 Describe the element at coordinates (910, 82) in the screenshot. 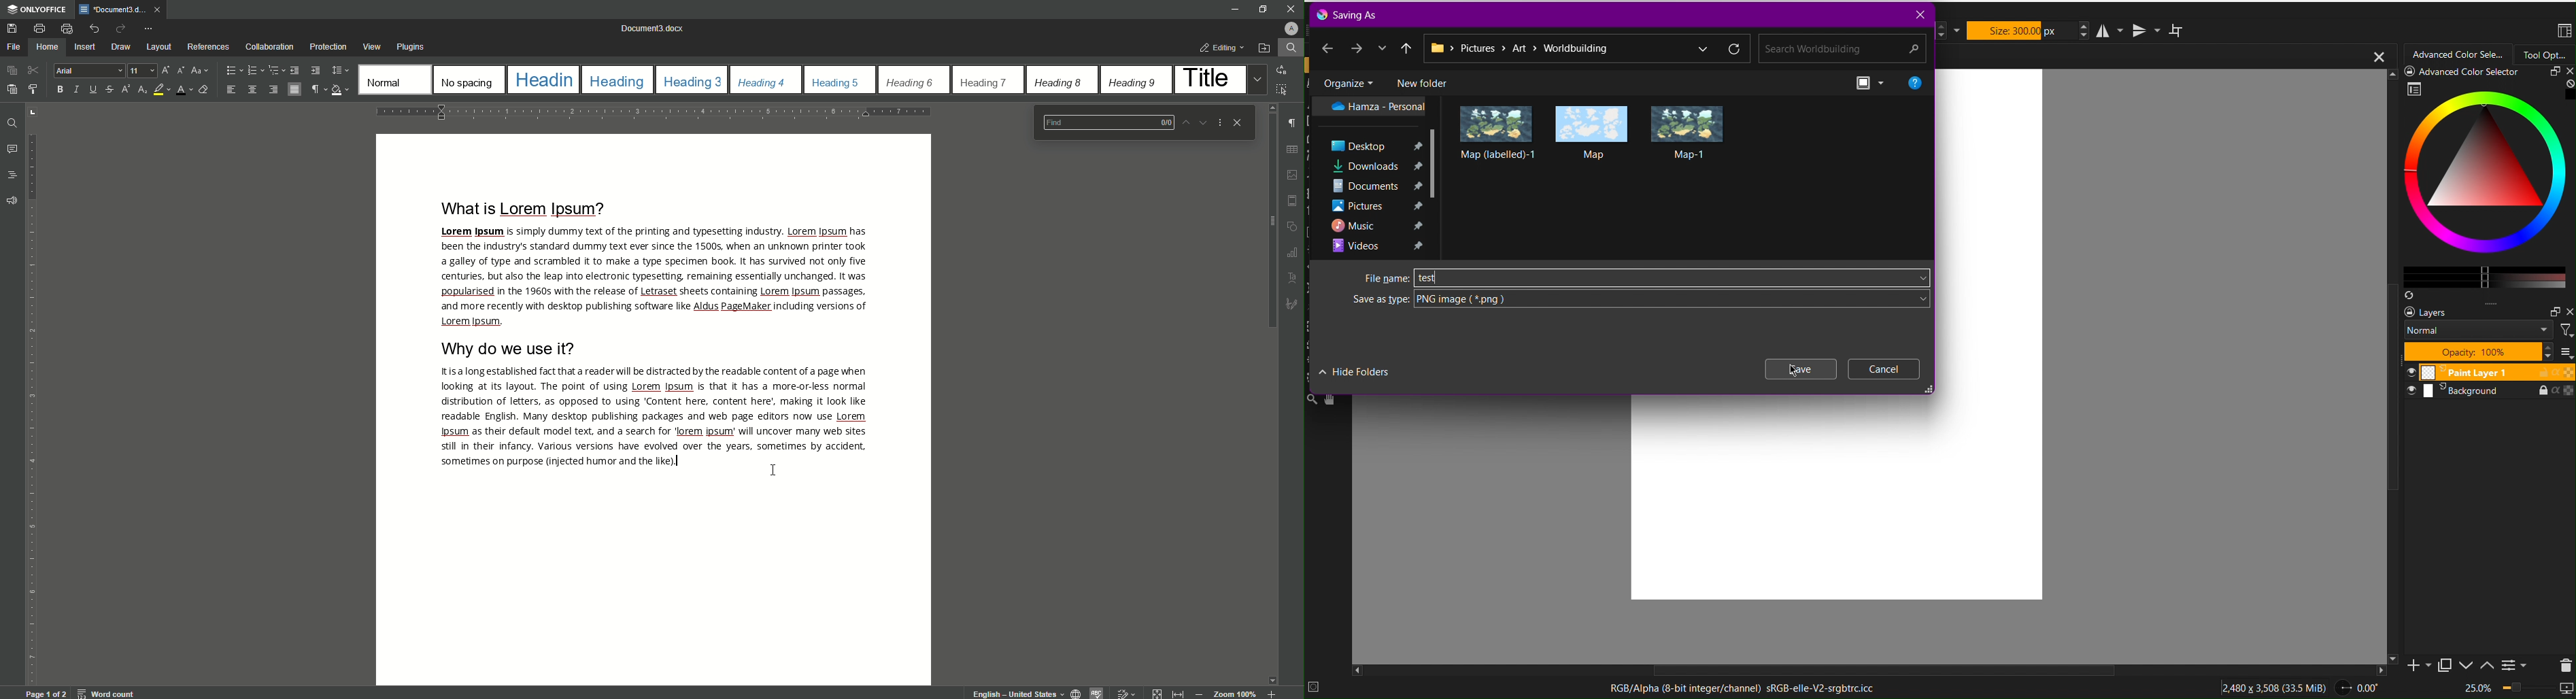

I see `Heading 6` at that location.